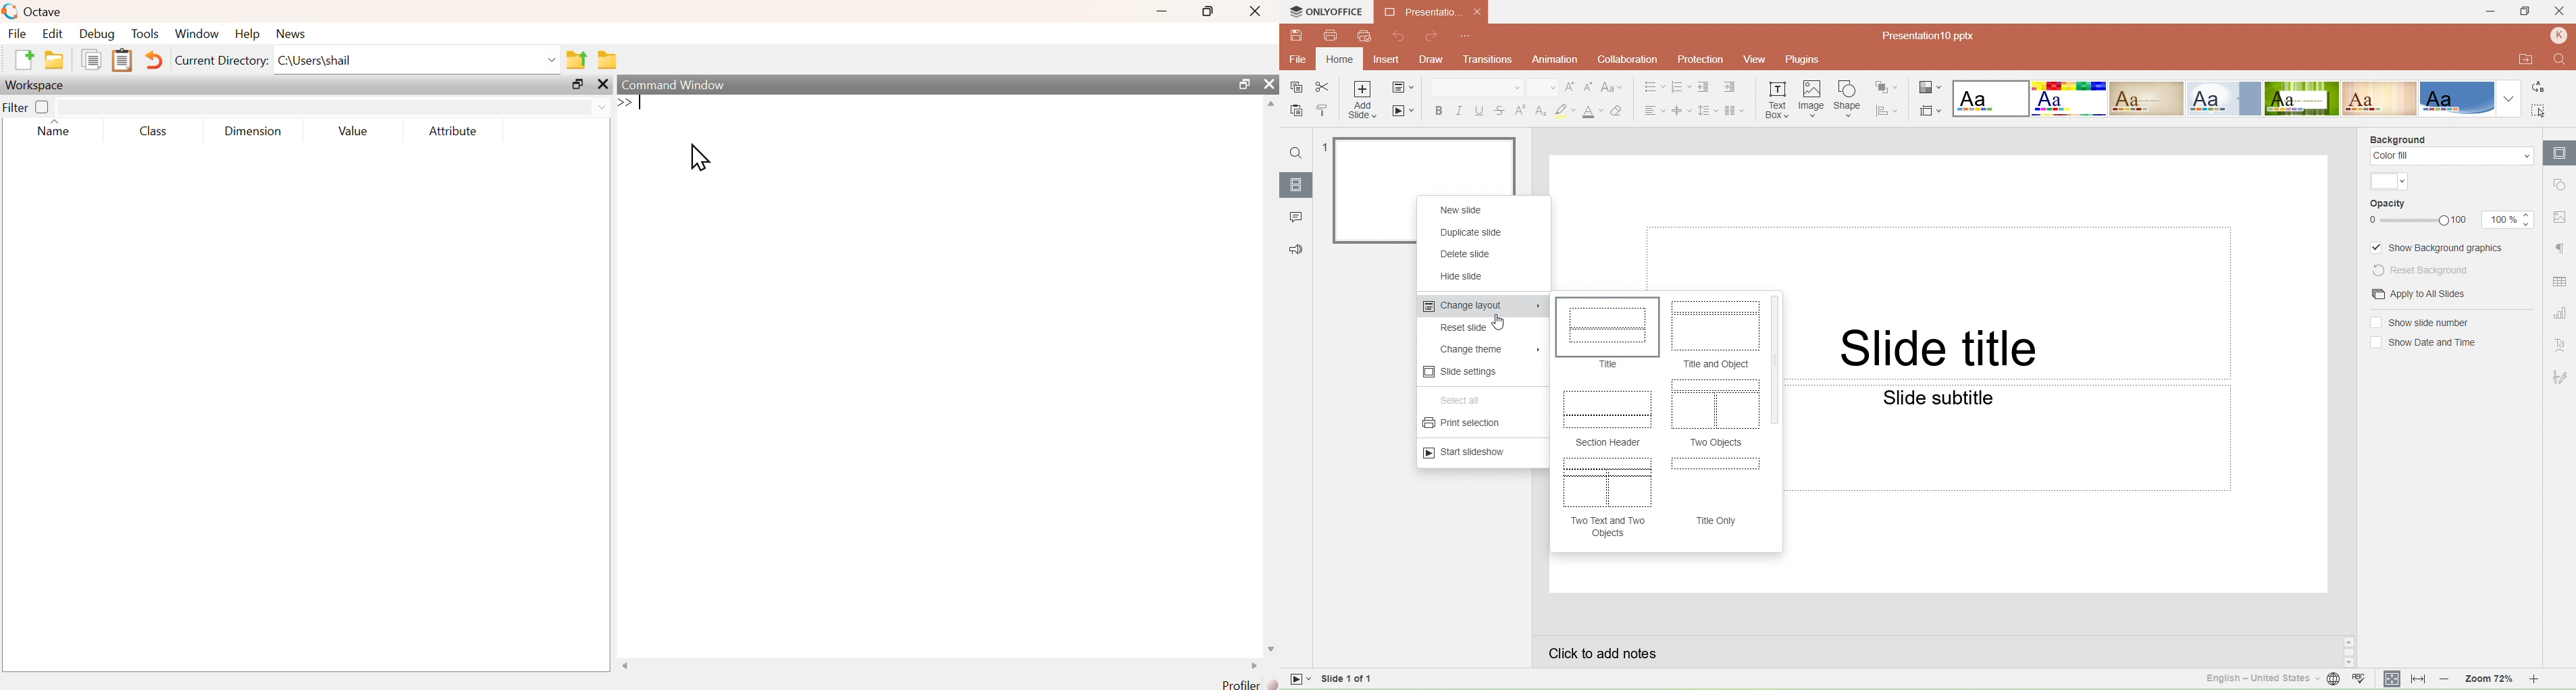 Image resolution: width=2576 pixels, height=700 pixels. I want to click on (un)select Show date and time, so click(2421, 343).